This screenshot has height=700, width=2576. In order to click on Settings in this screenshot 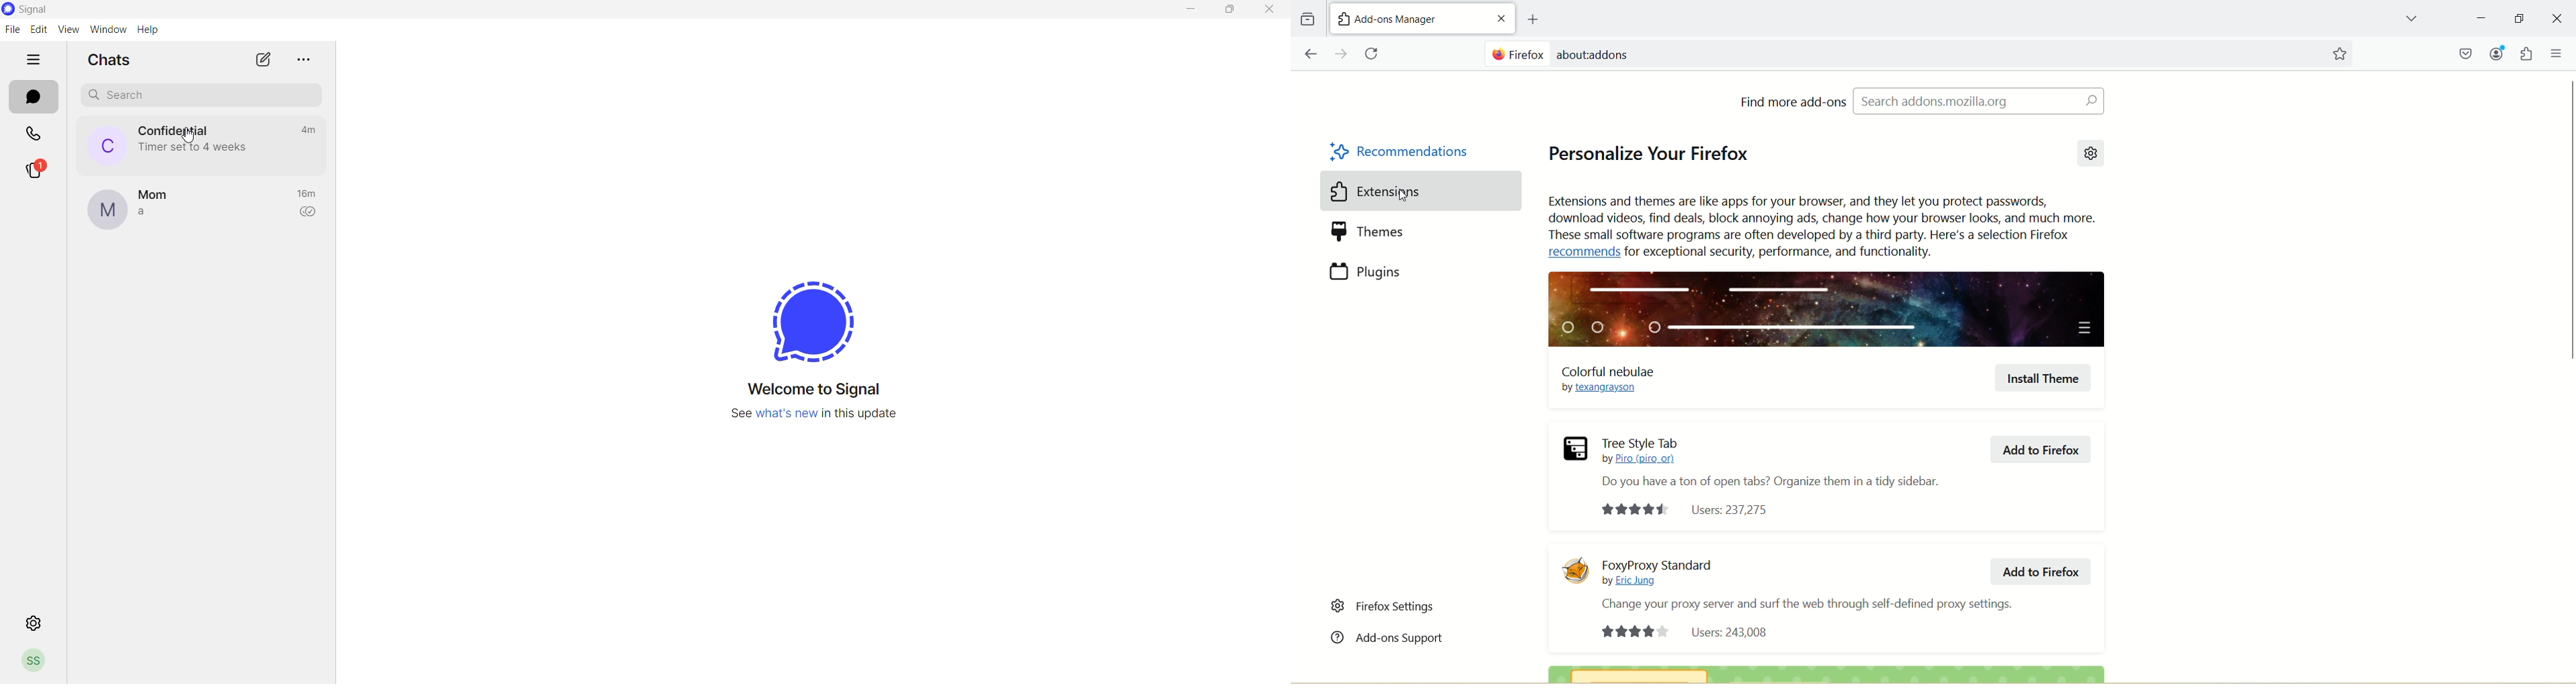, I will do `click(2091, 154)`.